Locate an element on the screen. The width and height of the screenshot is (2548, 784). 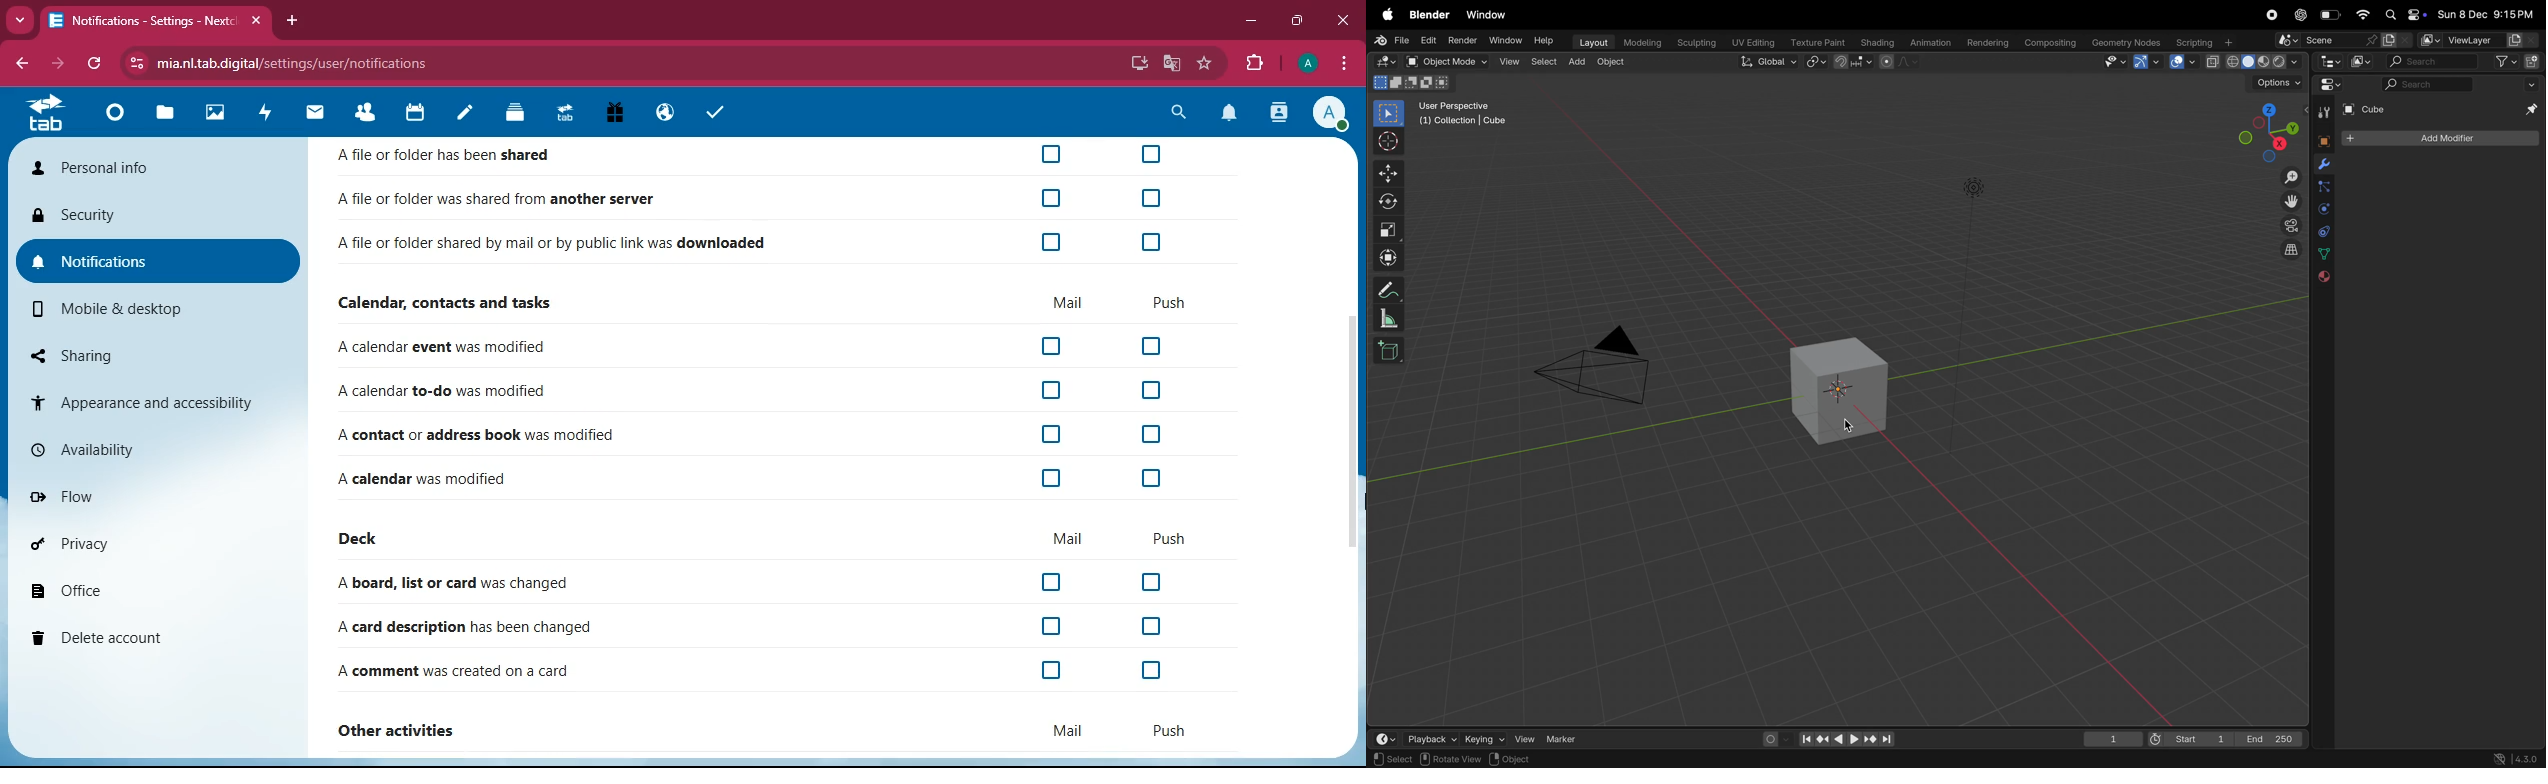
widgets is located at coordinates (2329, 86).